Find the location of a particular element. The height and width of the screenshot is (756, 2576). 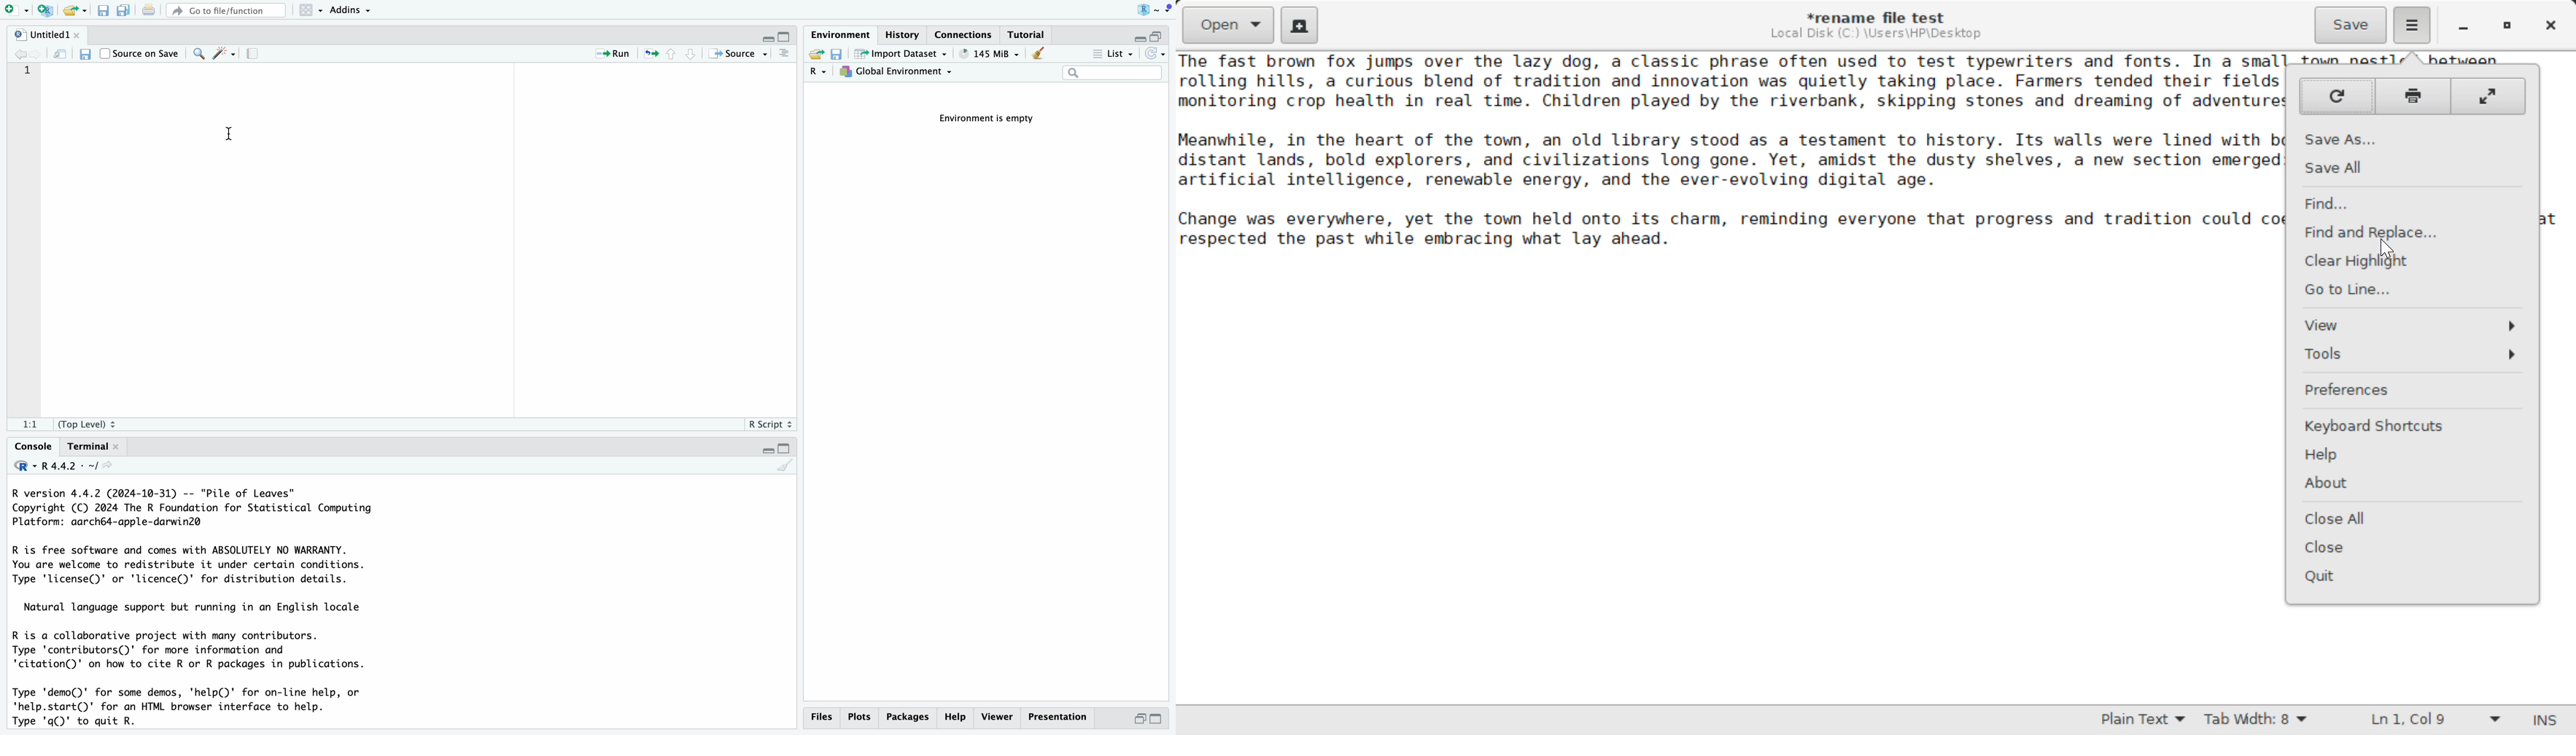

history is located at coordinates (907, 33).